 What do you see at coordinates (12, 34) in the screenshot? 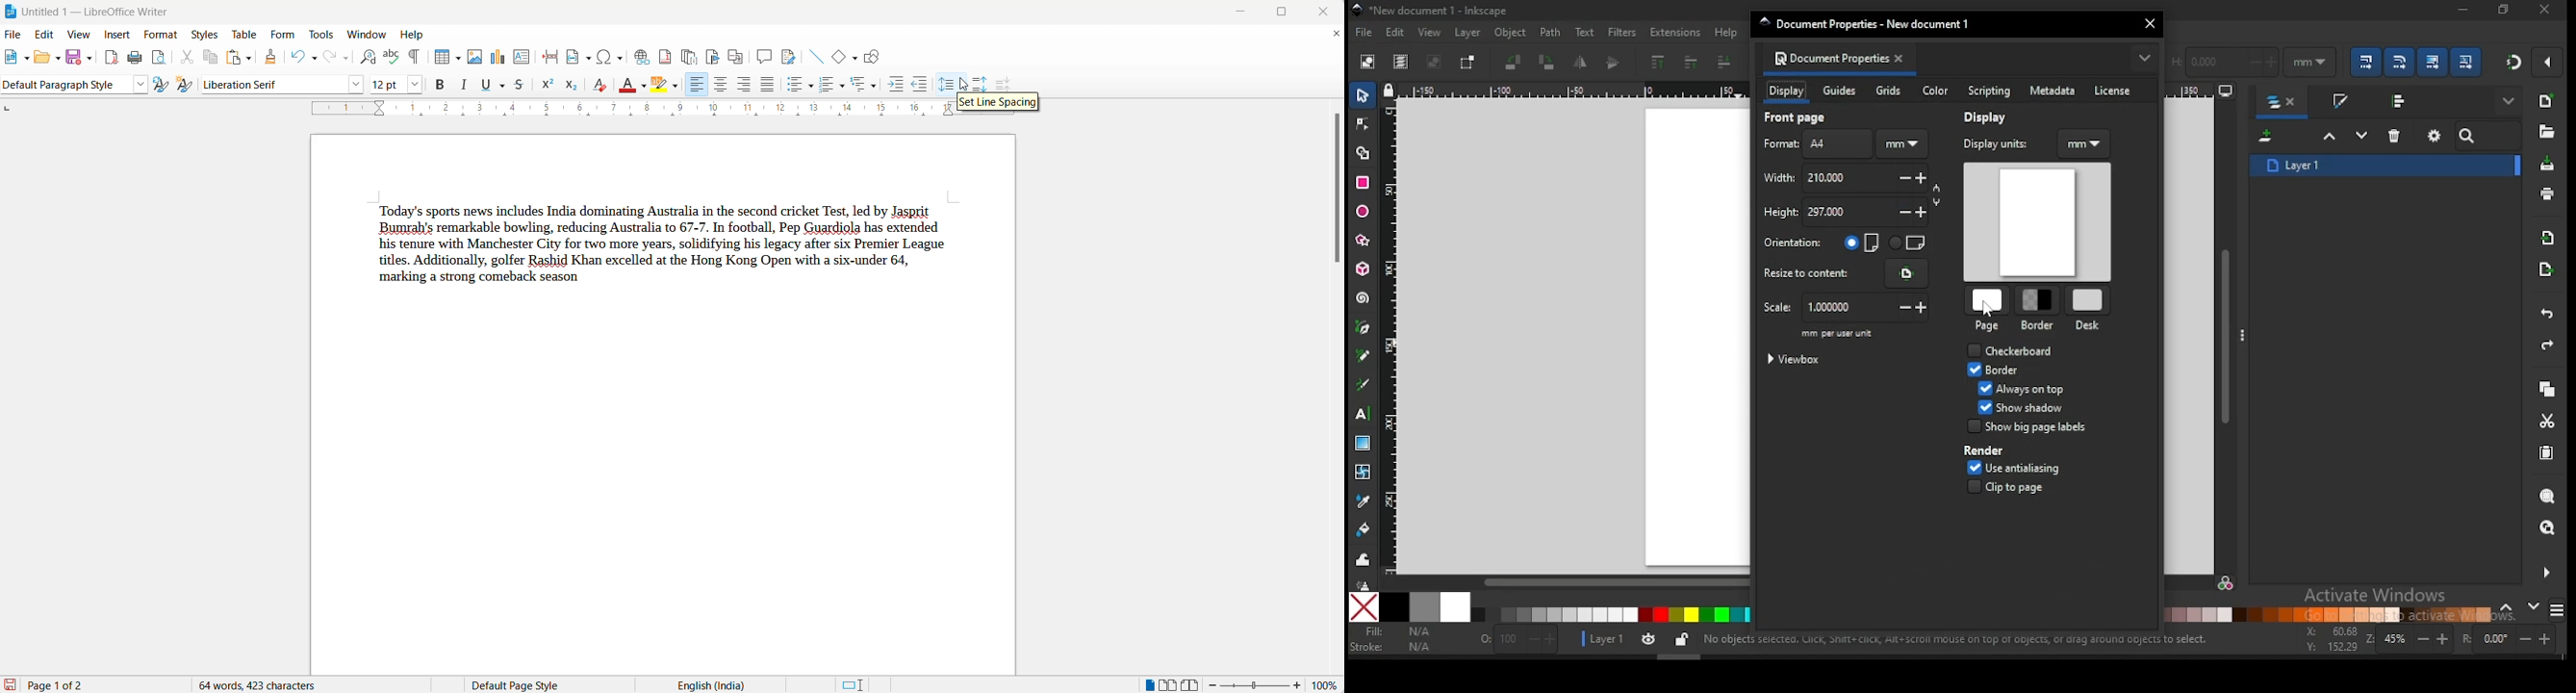
I see `file` at bounding box center [12, 34].